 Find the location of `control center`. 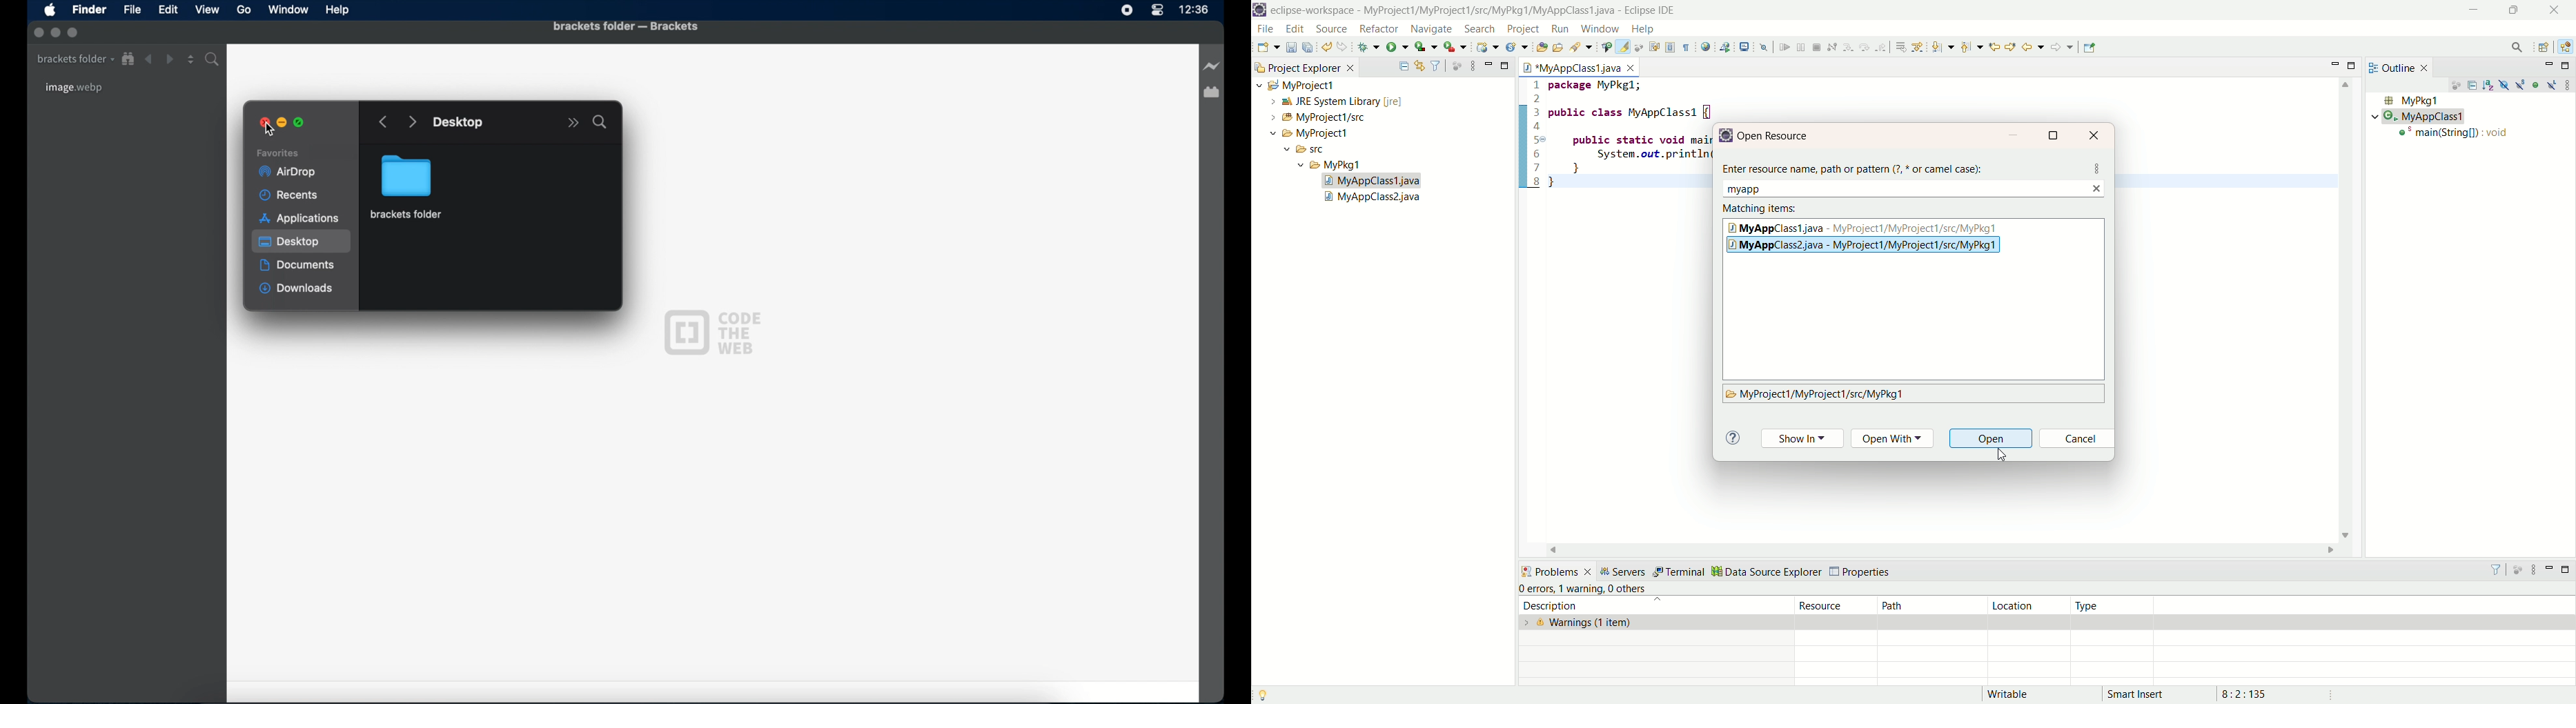

control center is located at coordinates (1157, 10).